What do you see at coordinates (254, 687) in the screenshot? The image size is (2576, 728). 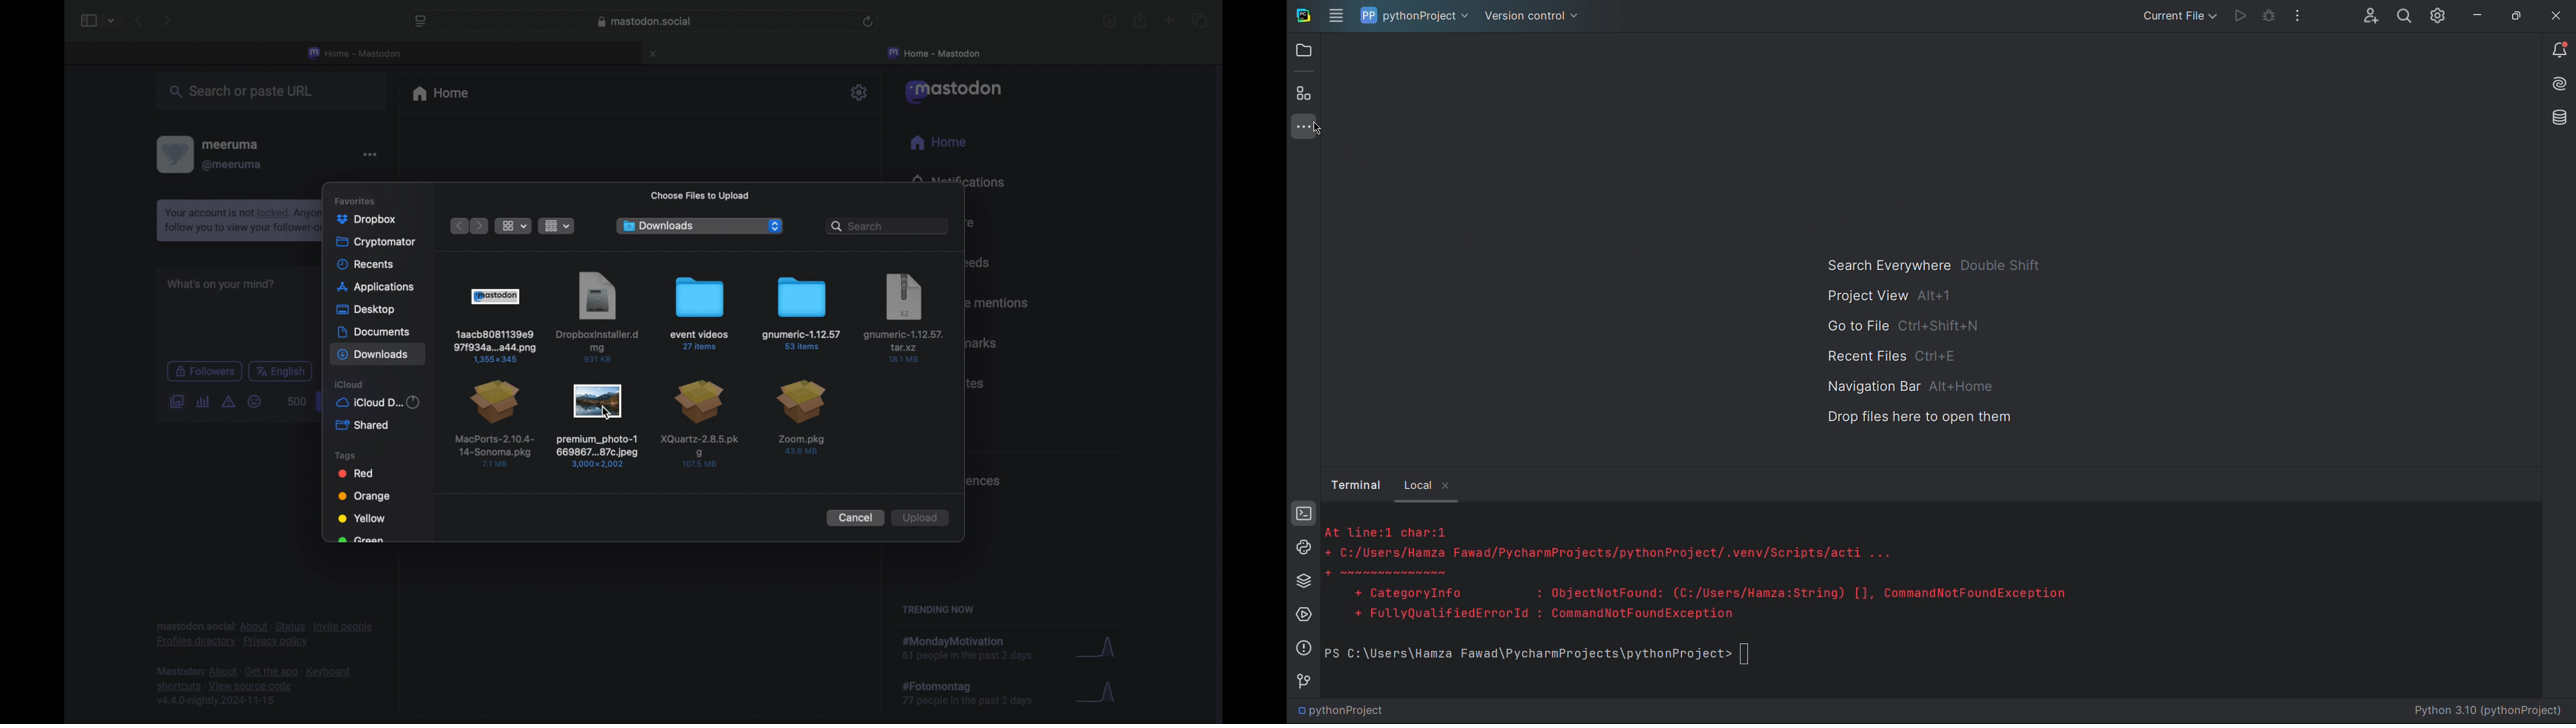 I see `footnote` at bounding box center [254, 687].